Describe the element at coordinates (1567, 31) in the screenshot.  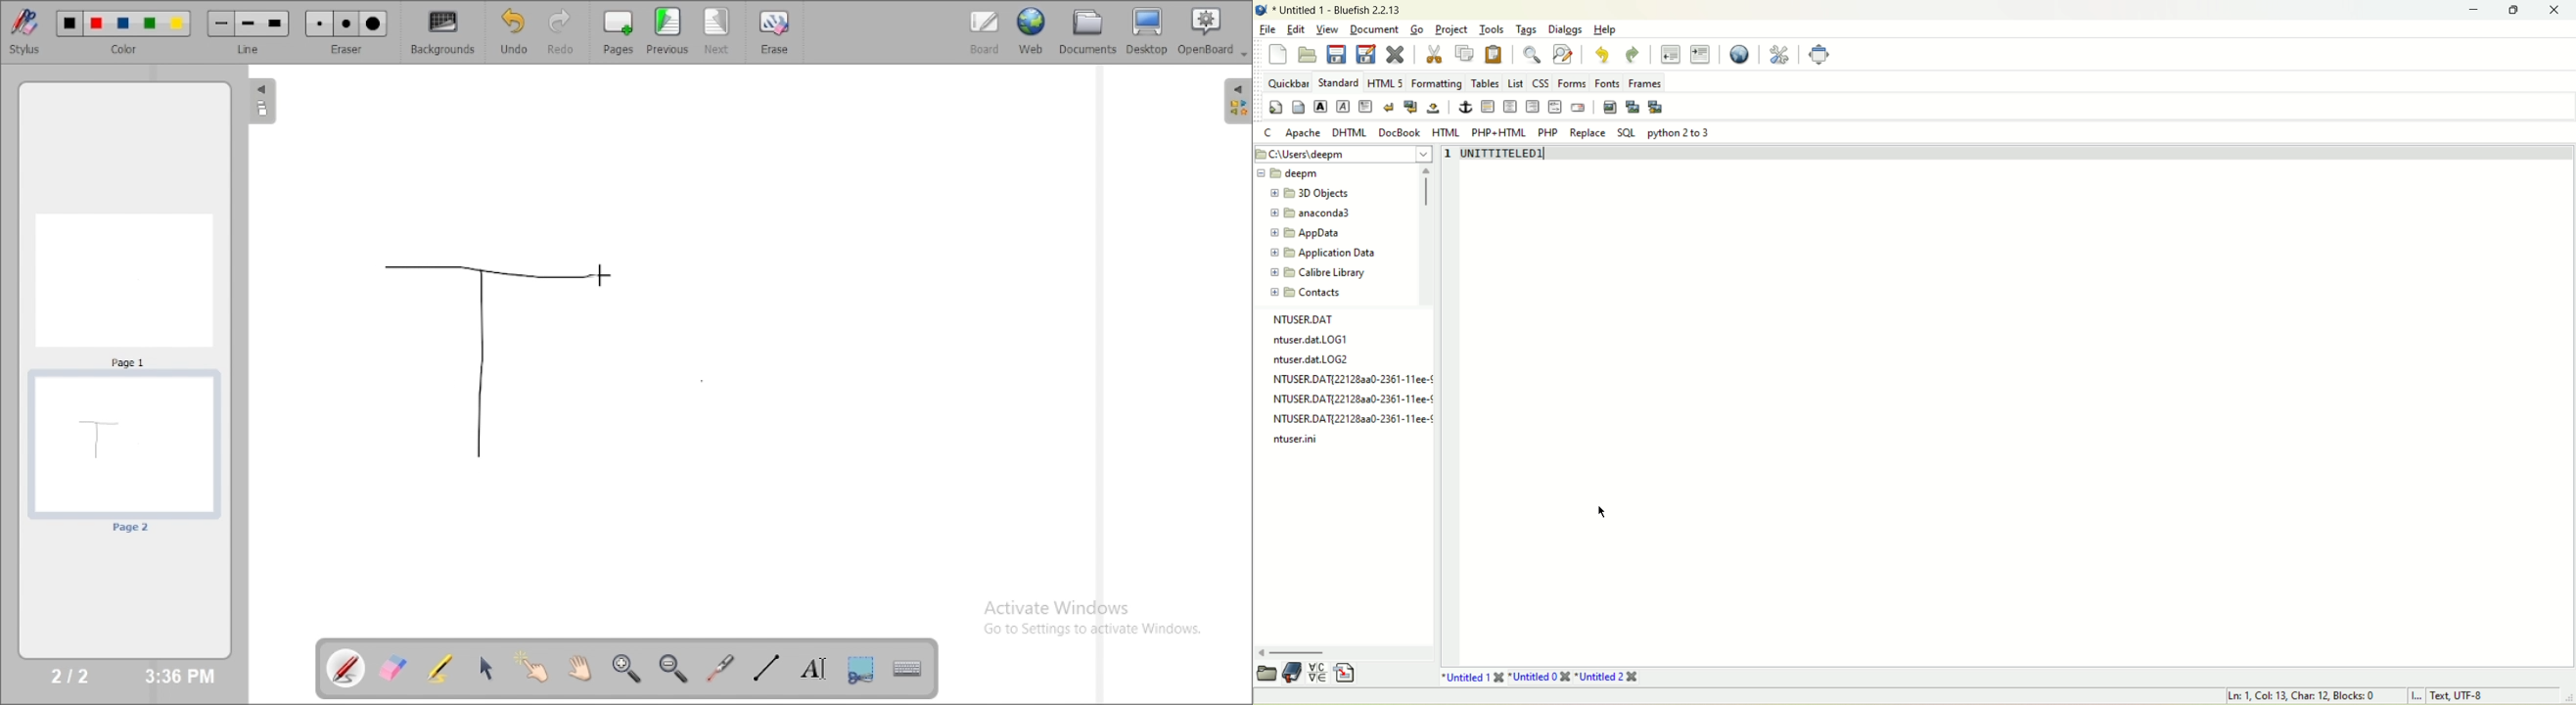
I see `Dialogs` at that location.